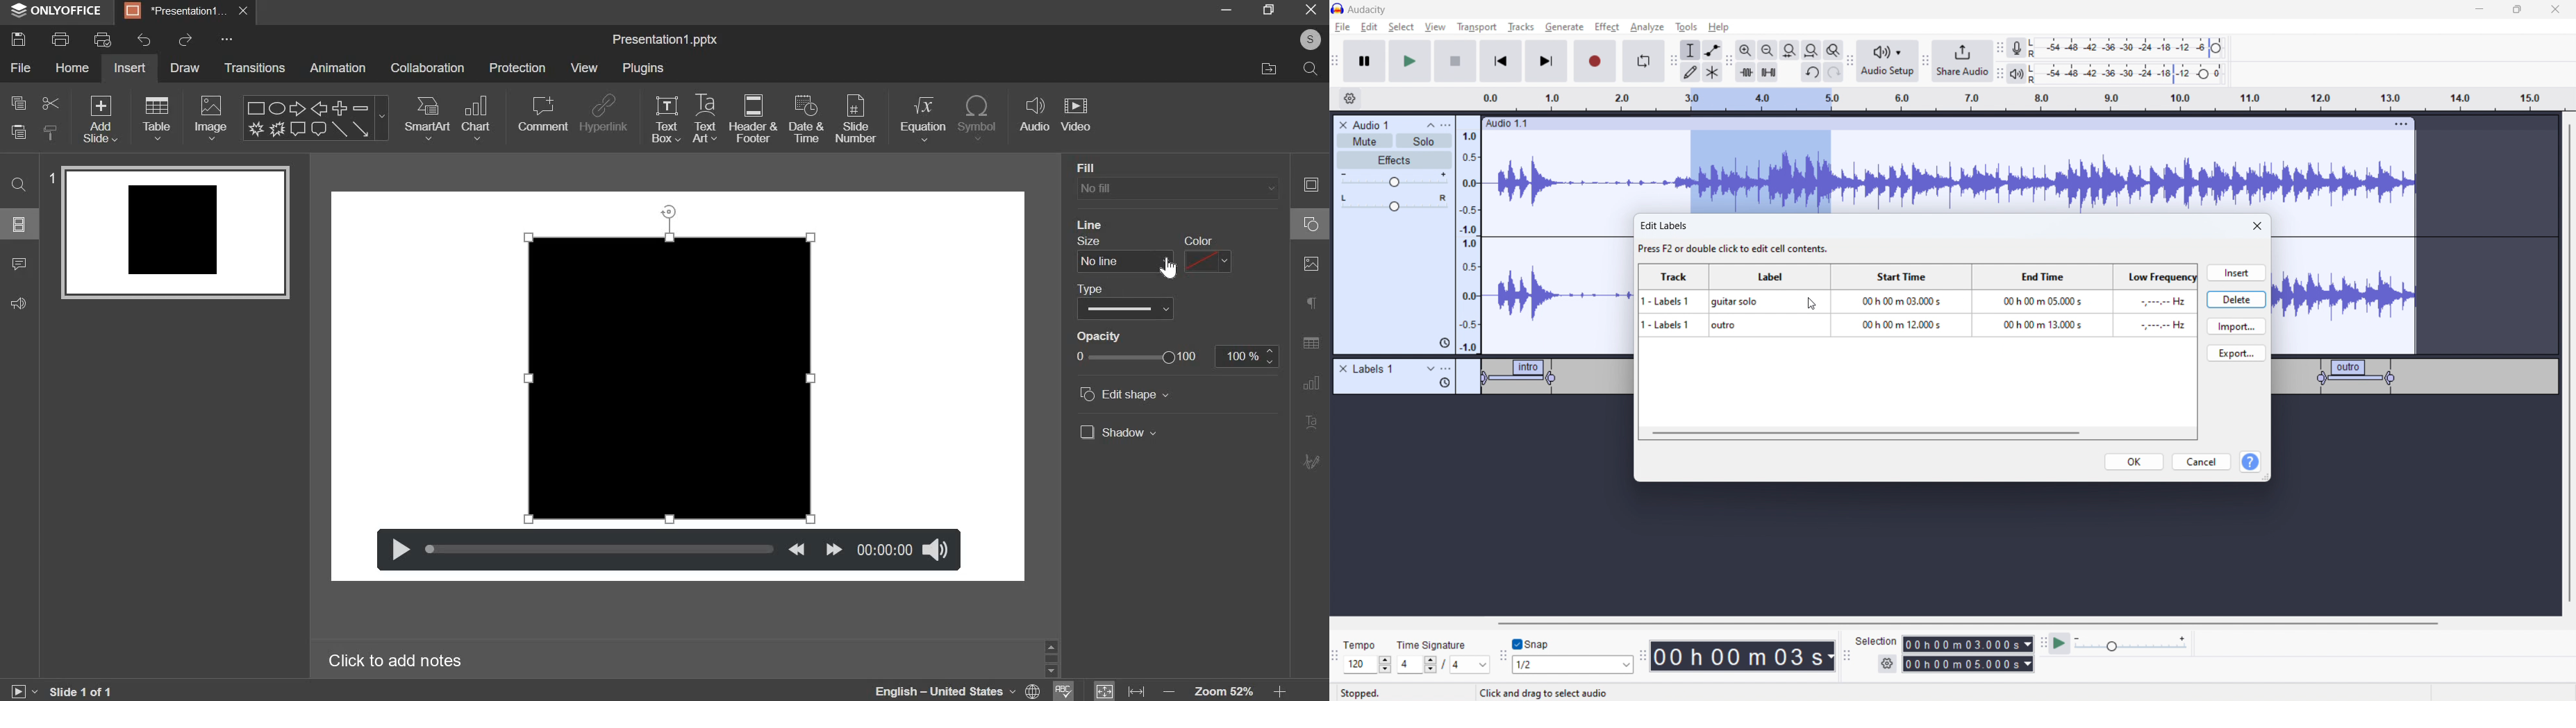 Image resolution: width=2576 pixels, height=728 pixels. Describe the element at coordinates (185, 12) in the screenshot. I see `presentation` at that location.